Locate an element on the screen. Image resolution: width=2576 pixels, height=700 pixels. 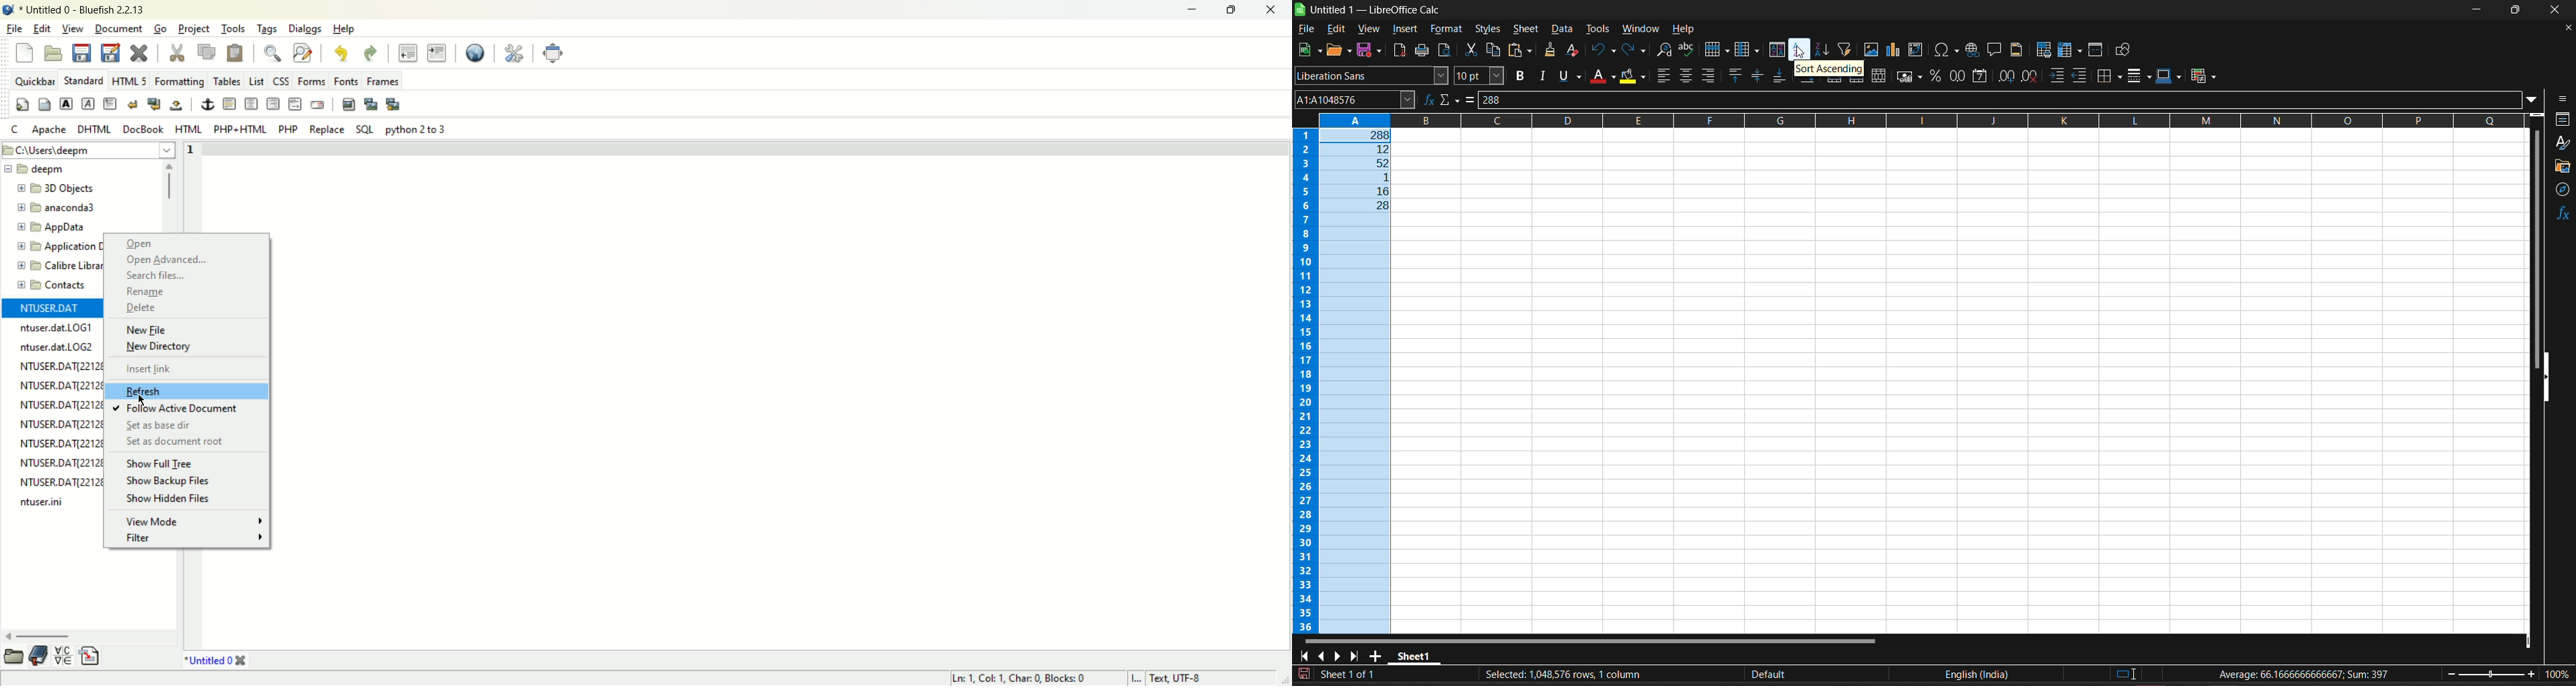
navigator is located at coordinates (2564, 190).